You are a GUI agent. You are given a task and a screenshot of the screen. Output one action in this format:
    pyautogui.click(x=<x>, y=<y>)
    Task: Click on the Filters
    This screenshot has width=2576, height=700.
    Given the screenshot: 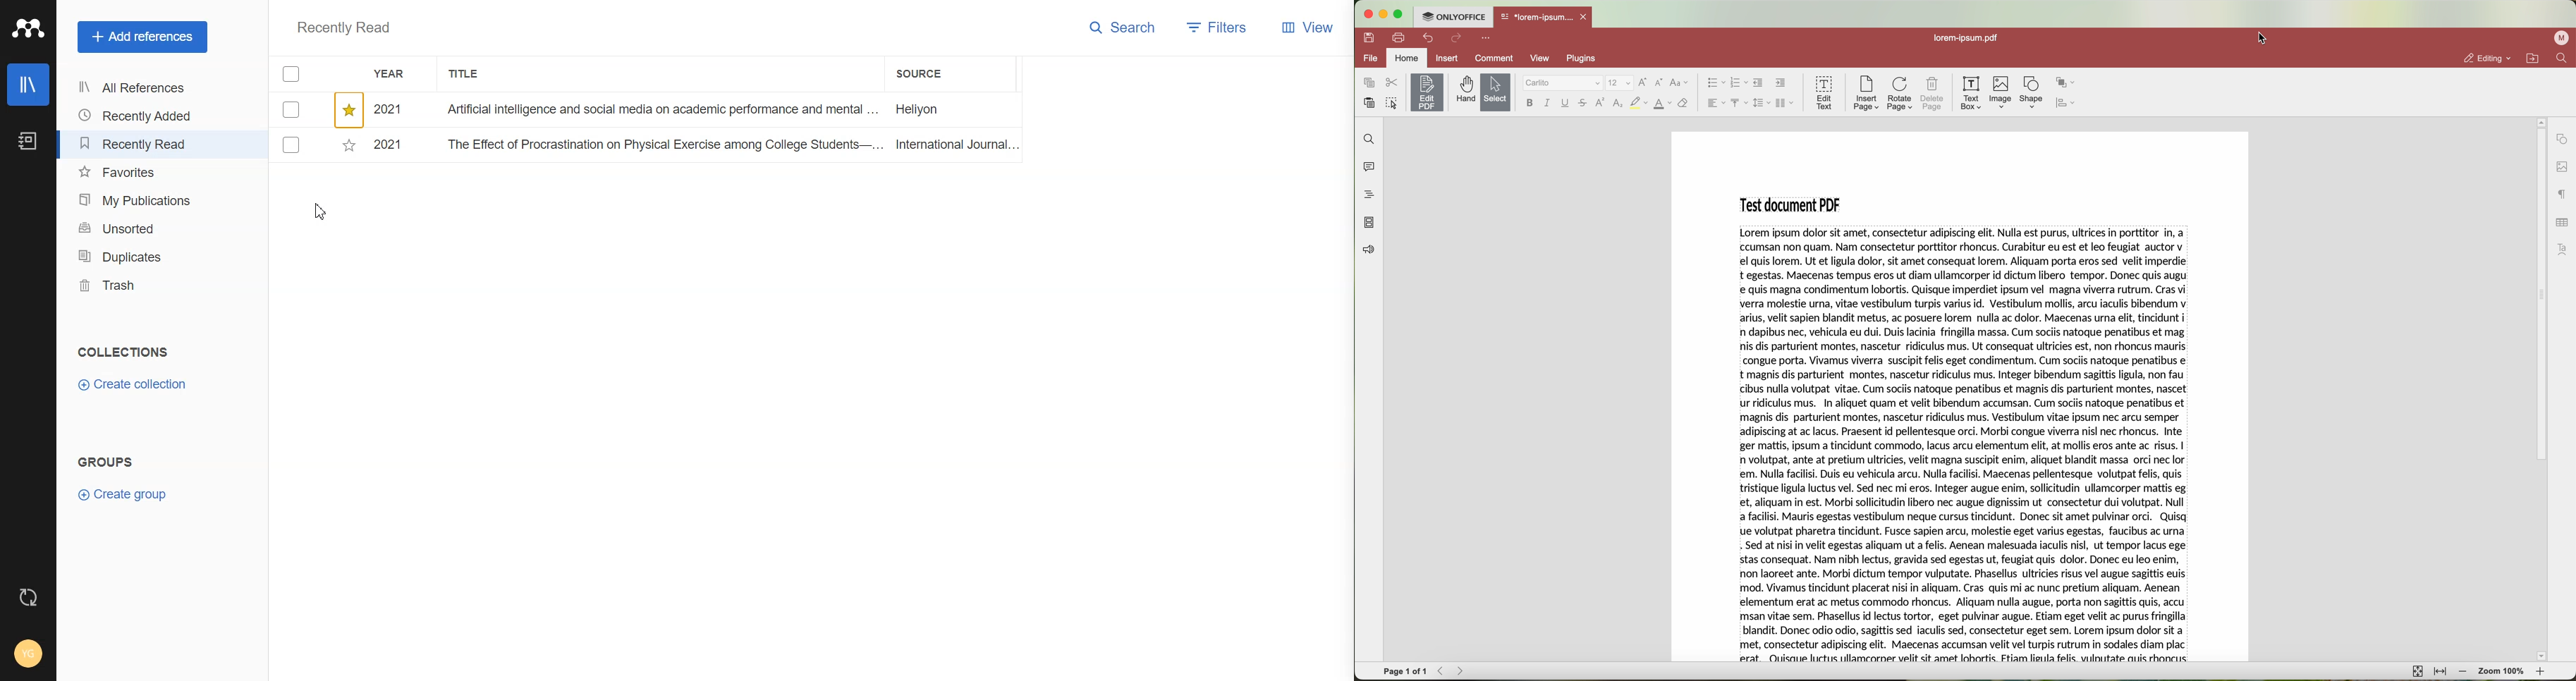 What is the action you would take?
    pyautogui.click(x=1218, y=28)
    